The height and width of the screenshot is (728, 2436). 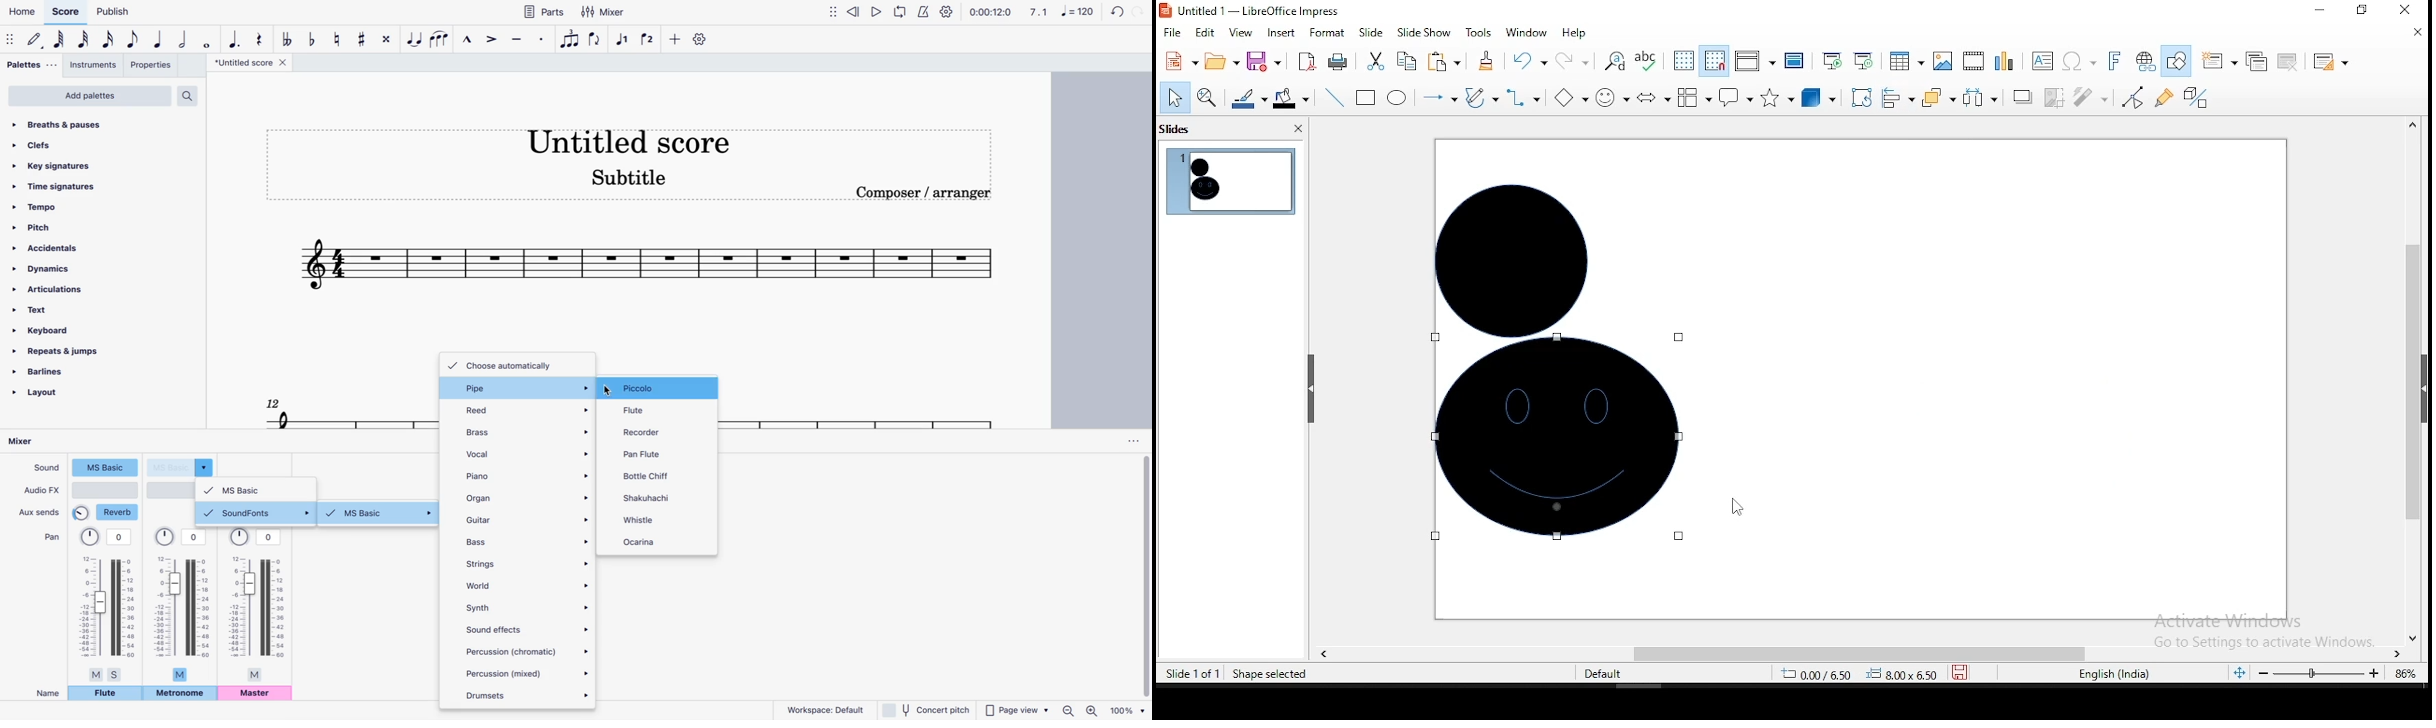 I want to click on quarter note, so click(x=158, y=40).